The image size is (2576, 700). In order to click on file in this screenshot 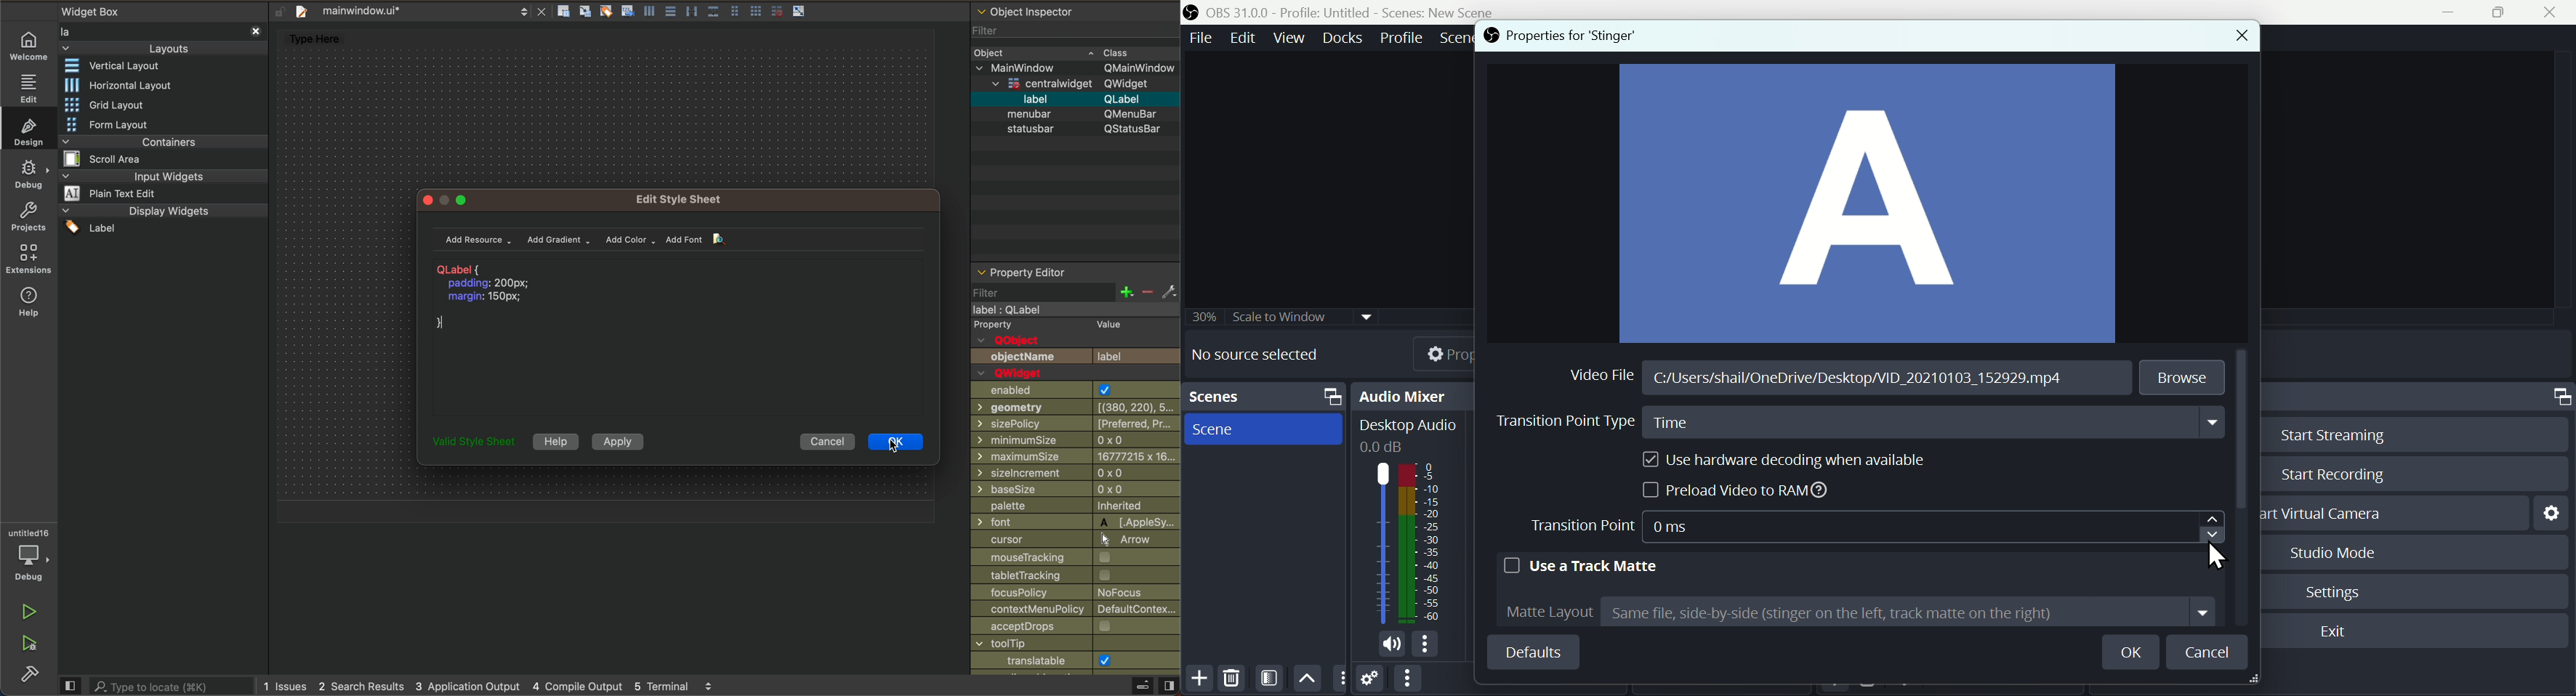, I will do `click(418, 11)`.